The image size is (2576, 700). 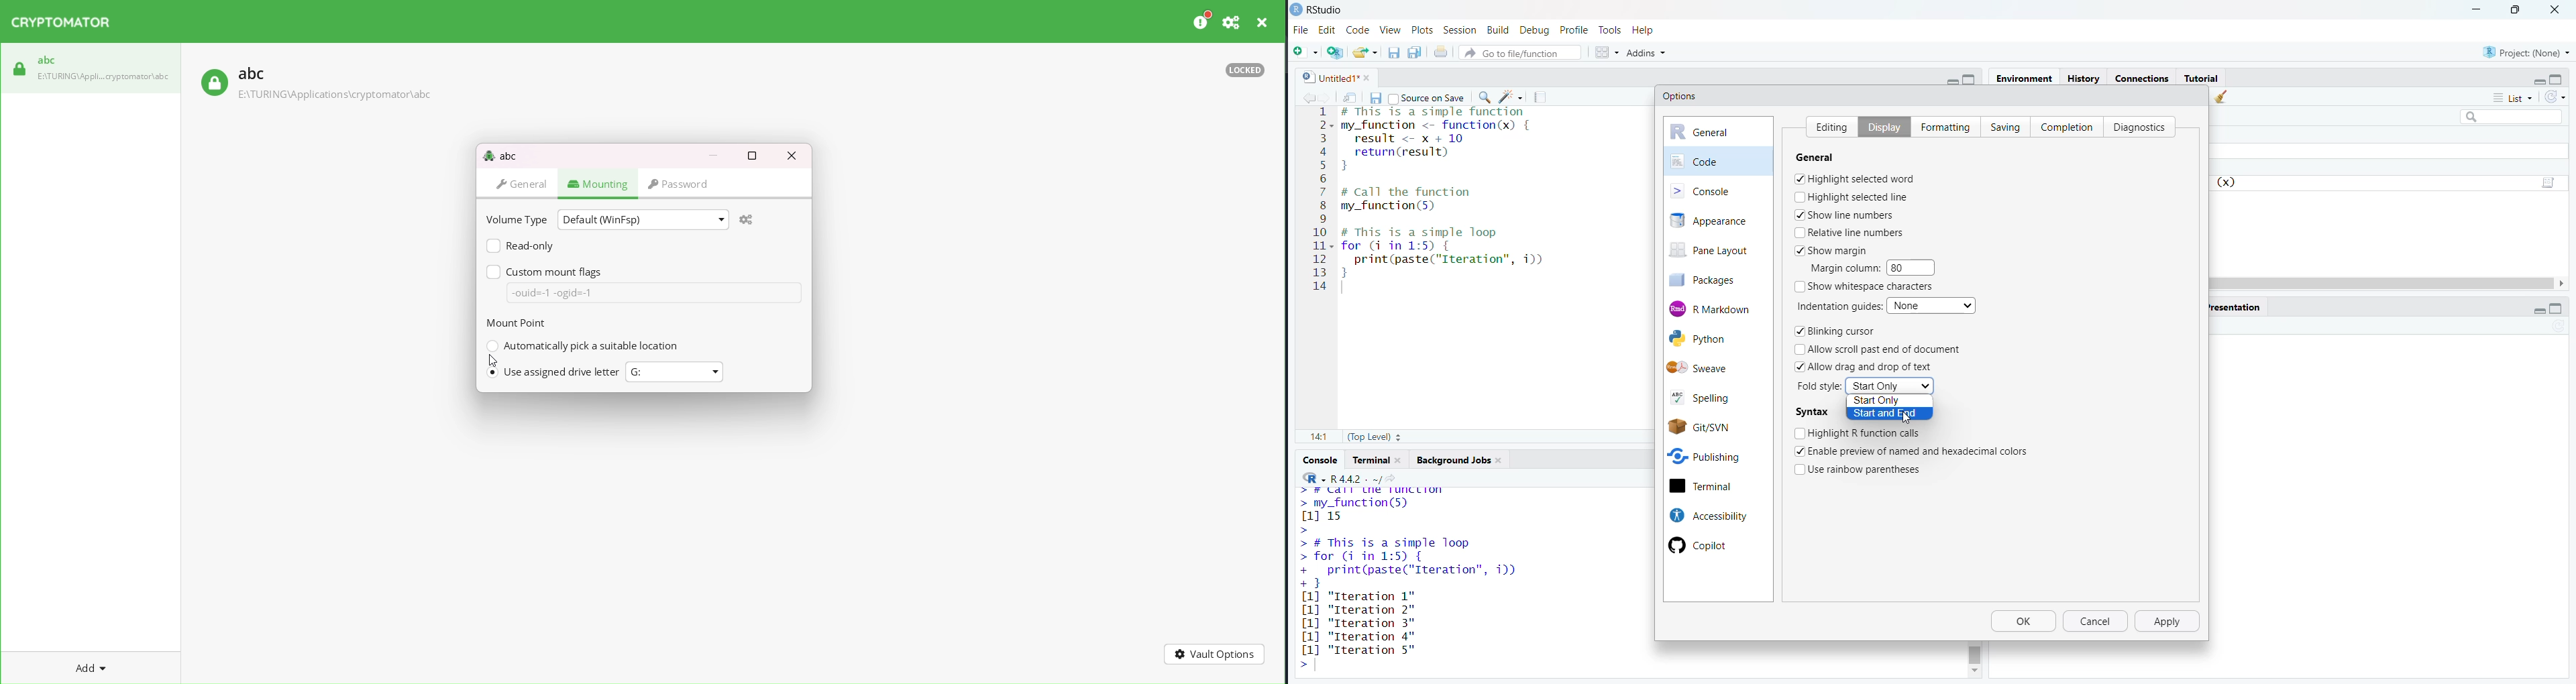 What do you see at coordinates (667, 372) in the screenshot?
I see `current drive` at bounding box center [667, 372].